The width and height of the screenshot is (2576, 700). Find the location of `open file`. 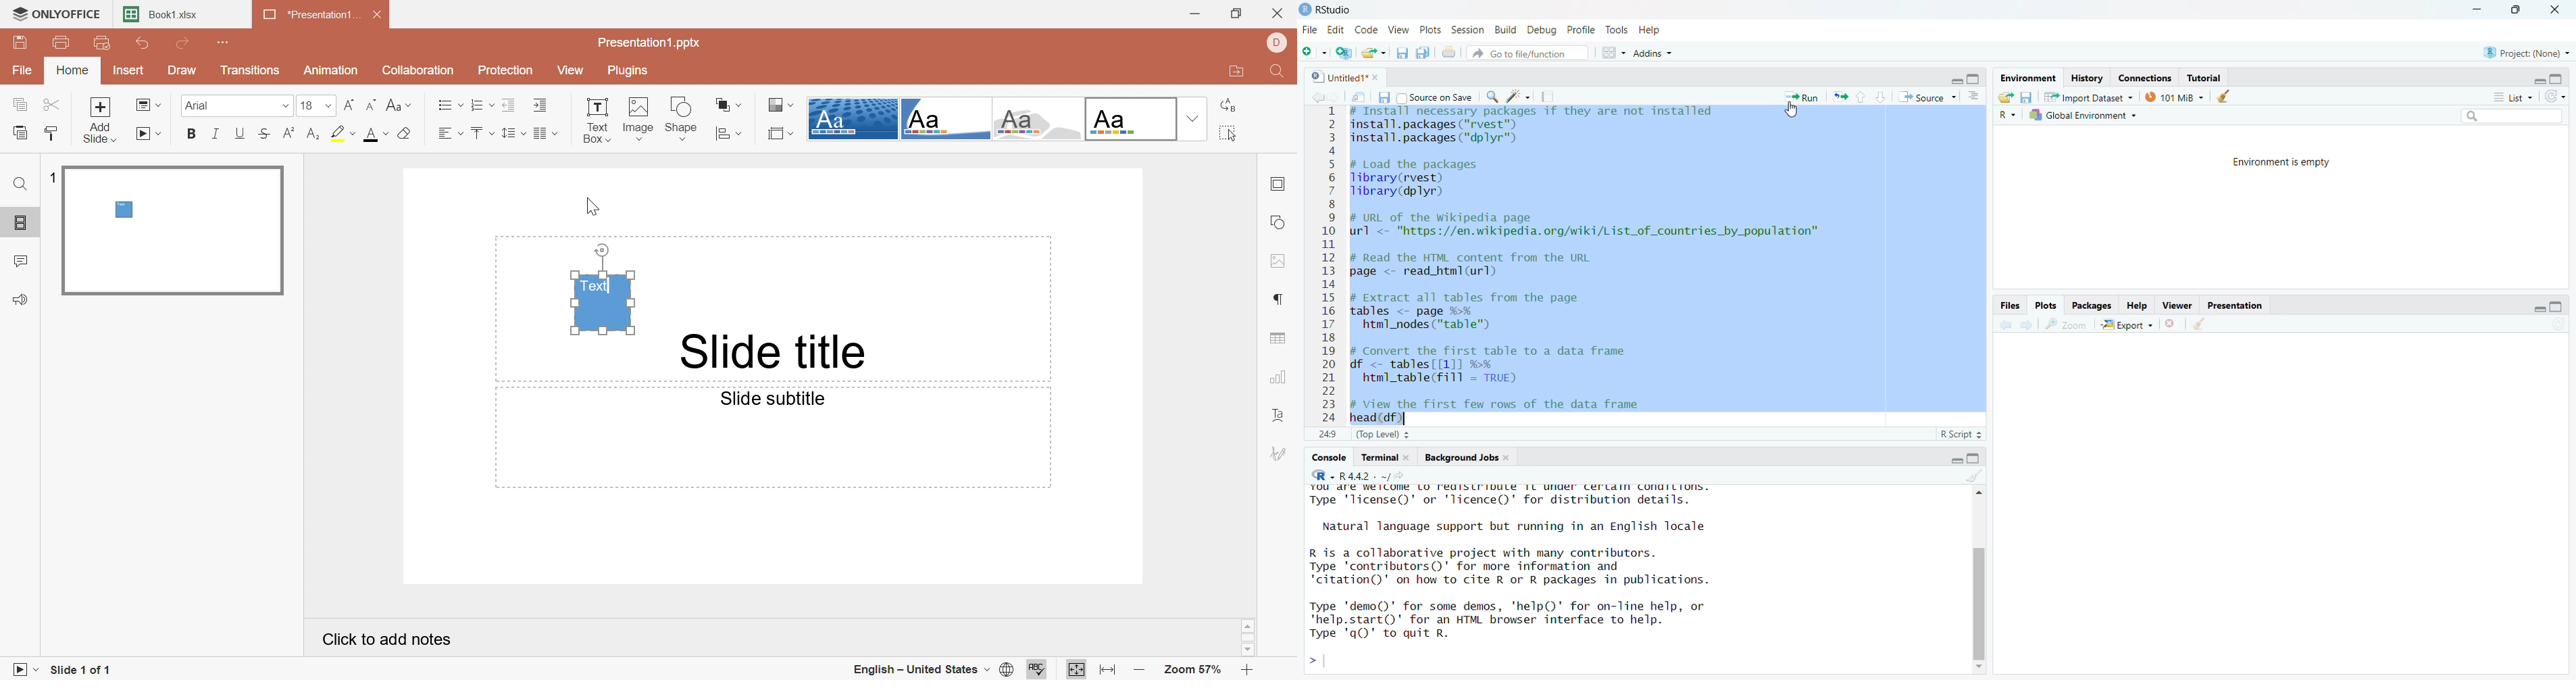

open file is located at coordinates (1376, 53).